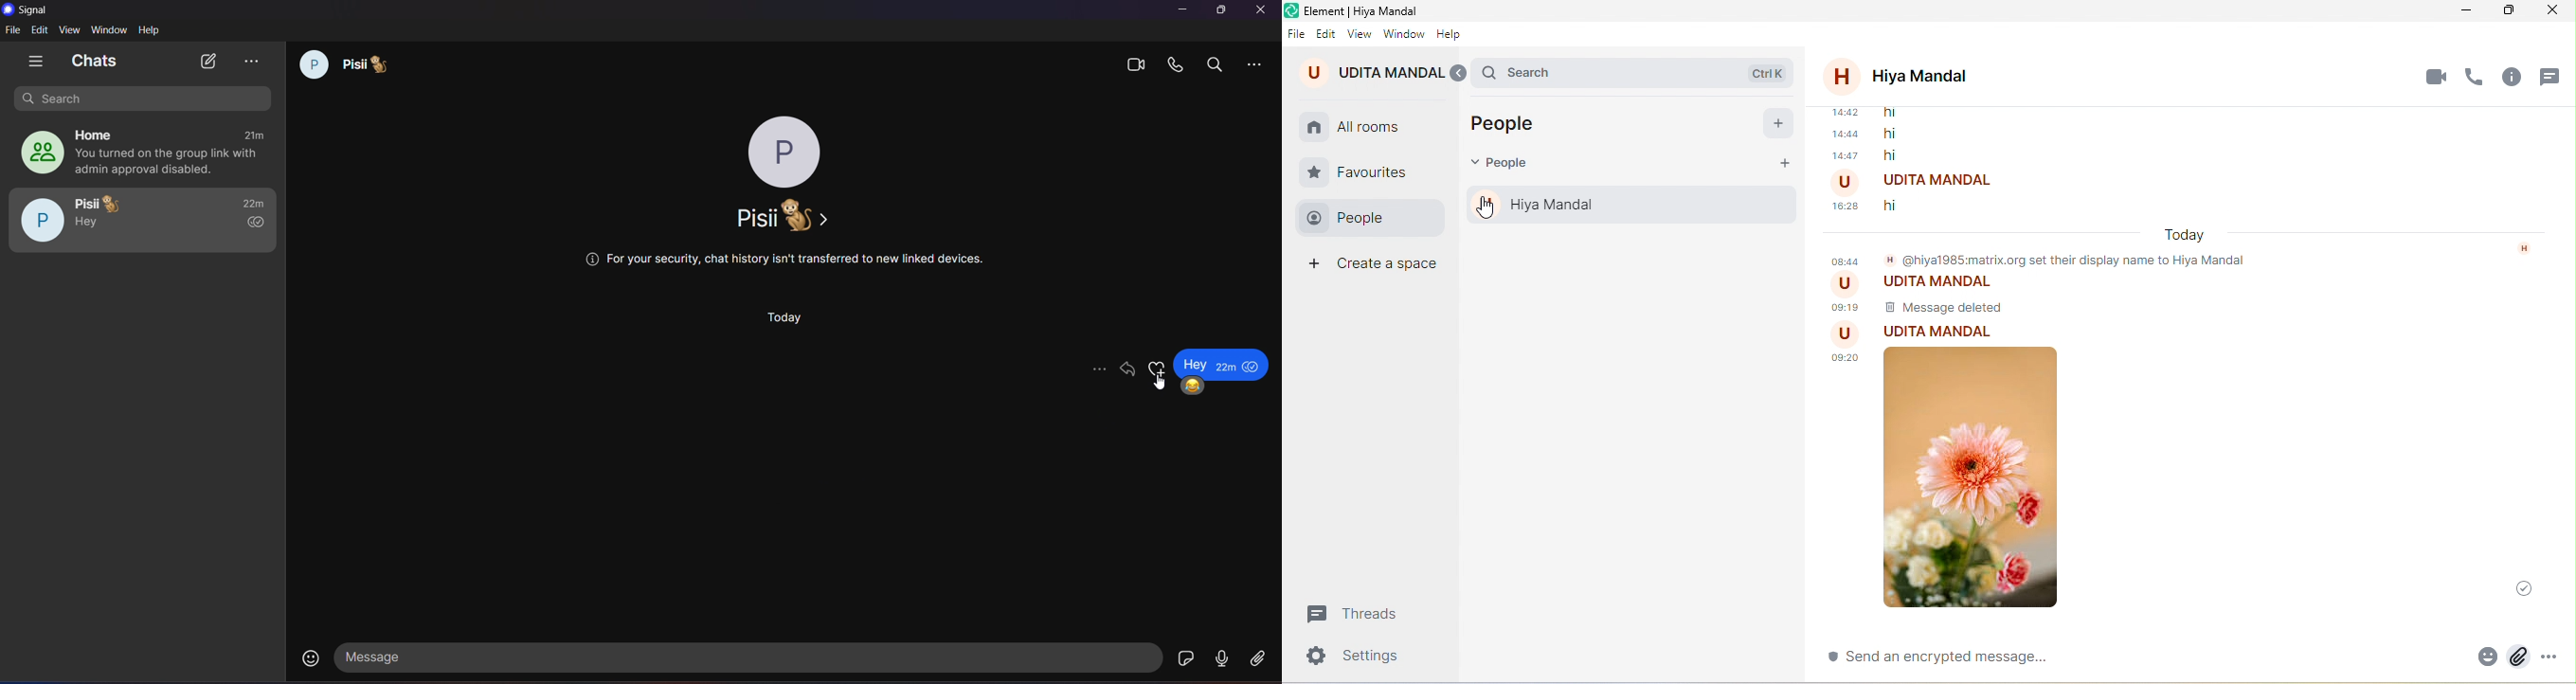 This screenshot has height=700, width=2576. I want to click on help, so click(149, 30).